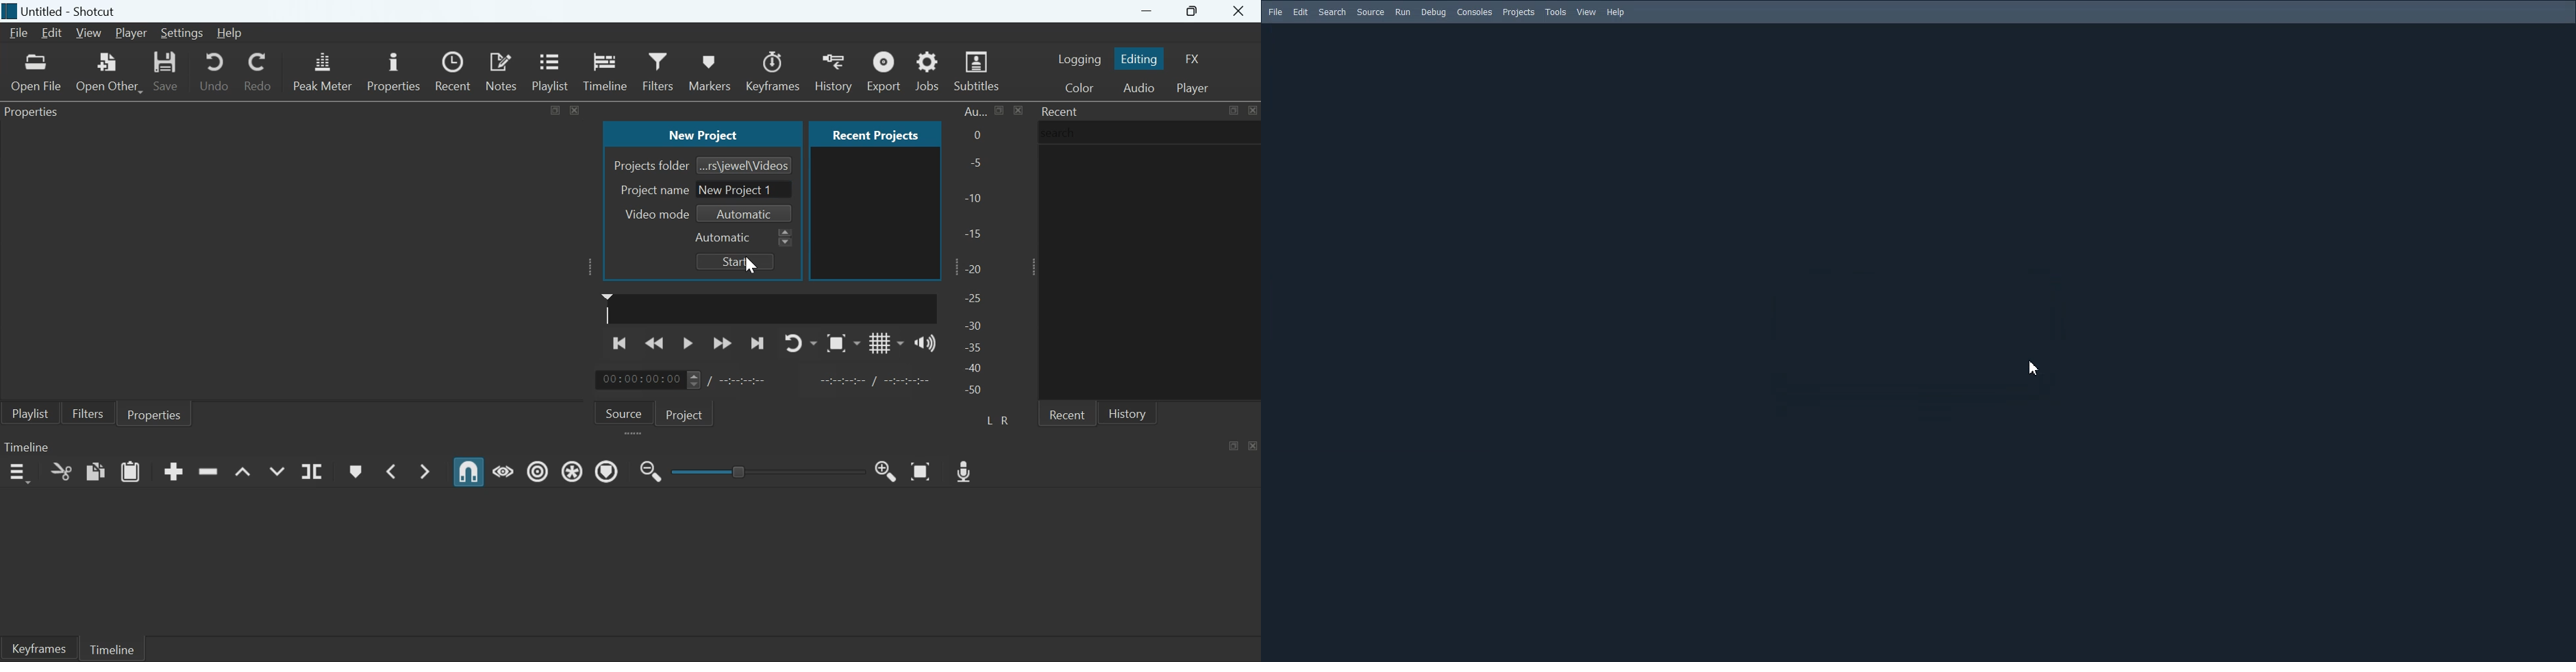  What do you see at coordinates (111, 648) in the screenshot?
I see `Timeline` at bounding box center [111, 648].